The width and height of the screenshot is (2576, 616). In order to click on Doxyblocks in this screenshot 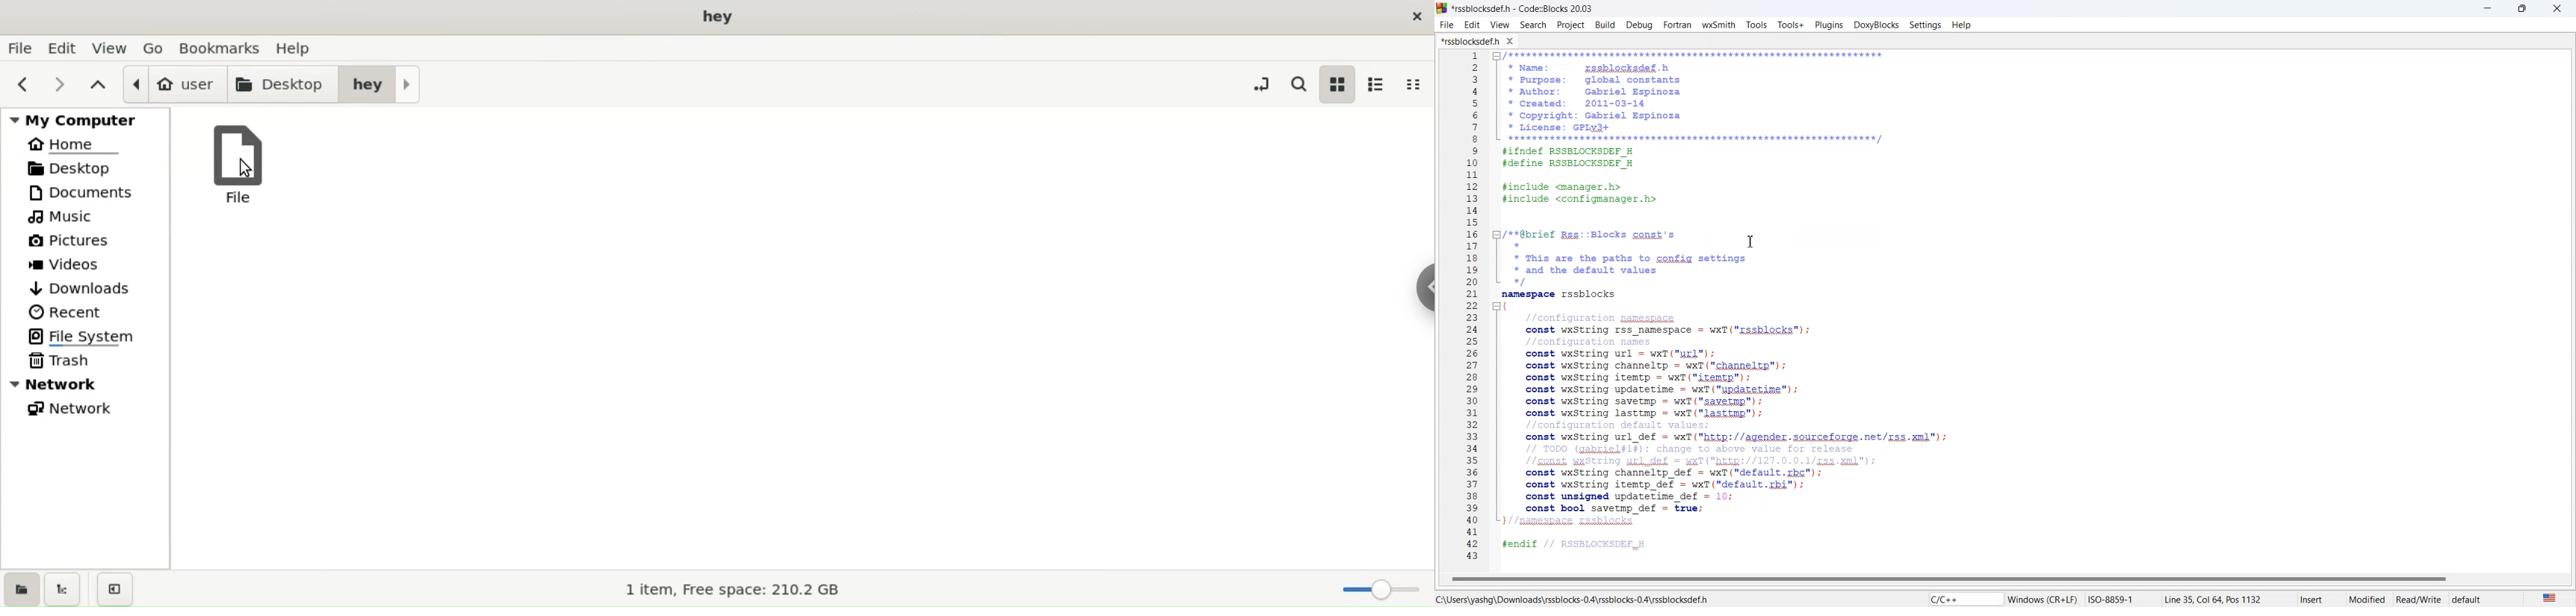, I will do `click(1876, 24)`.